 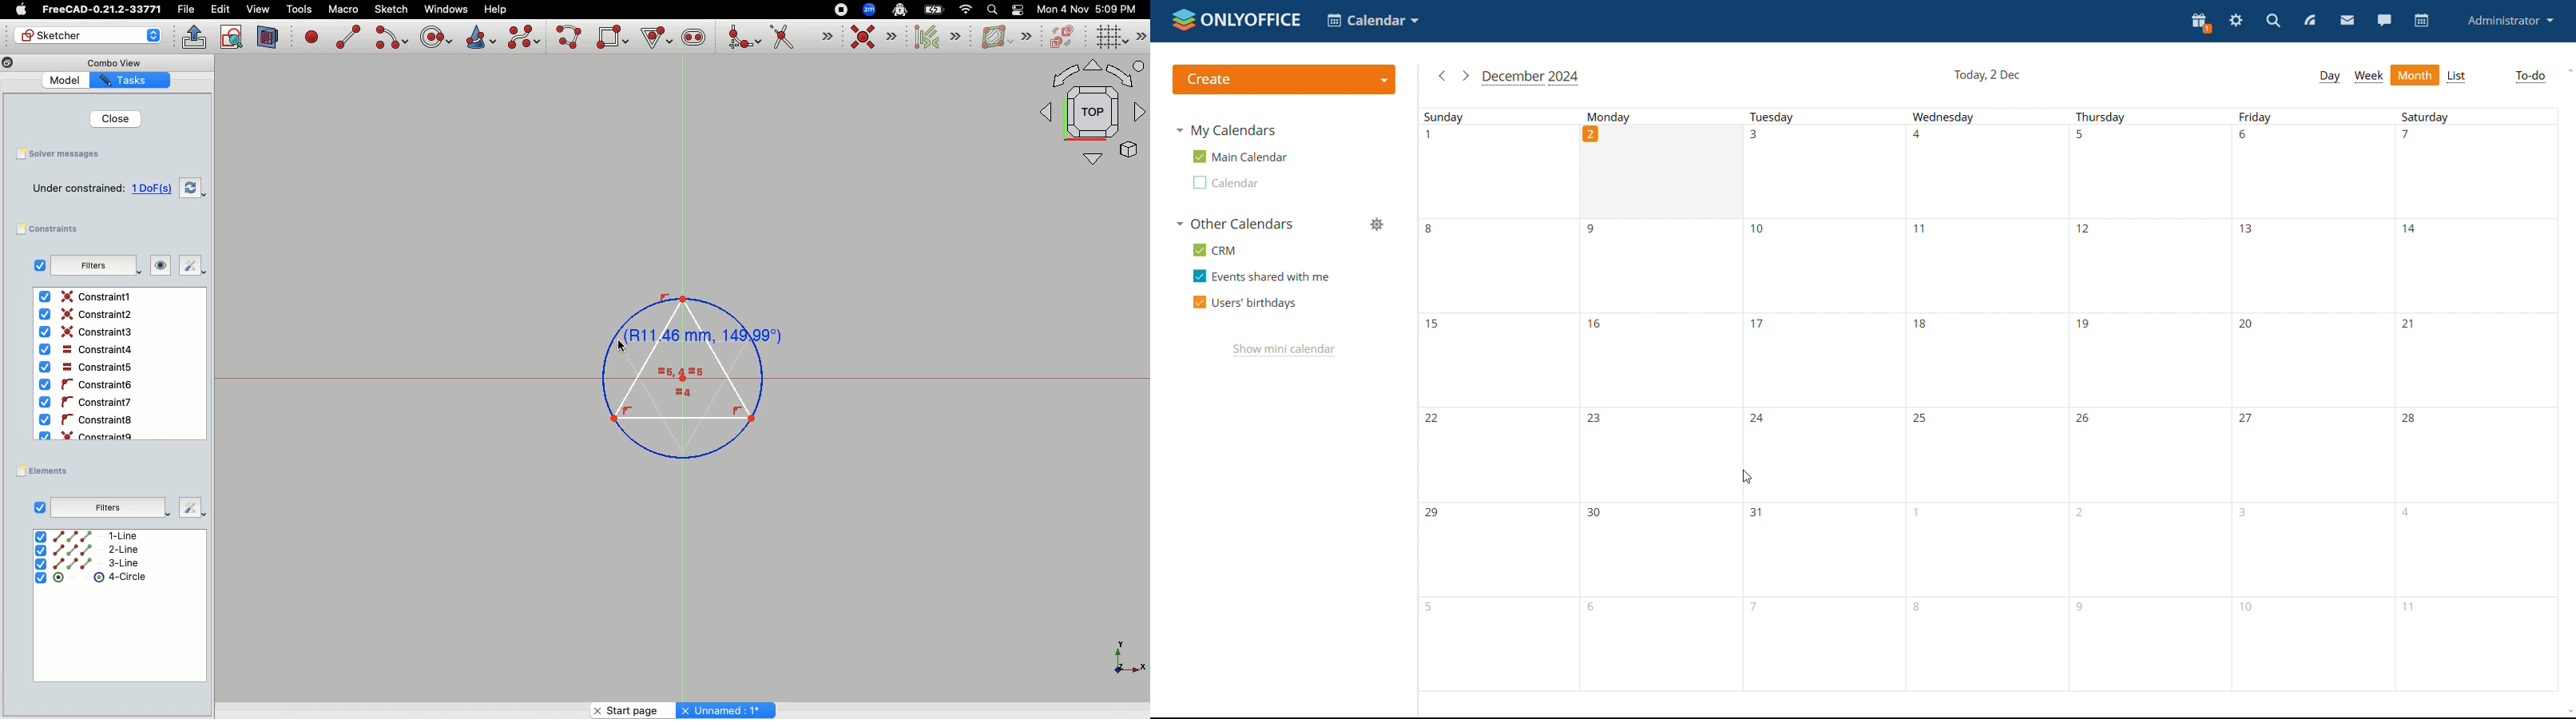 I want to click on Create fillet, so click(x=743, y=38).